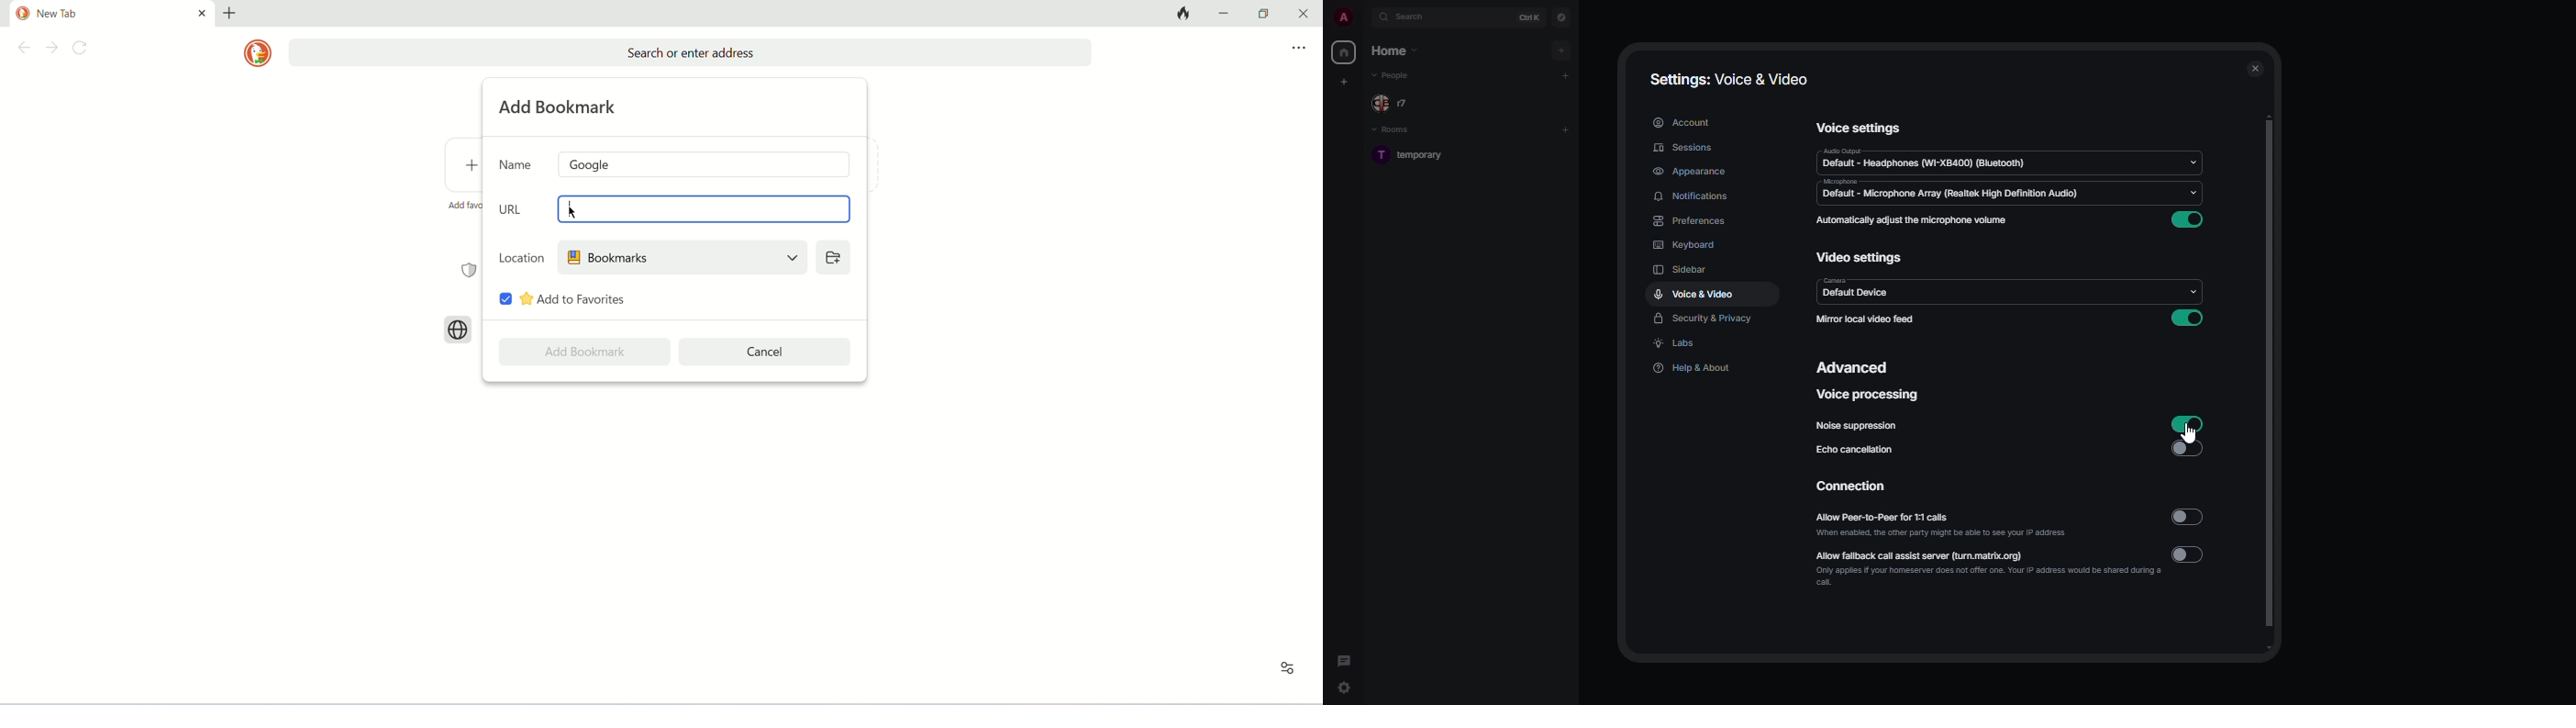 The image size is (2576, 728). Describe the element at coordinates (1686, 246) in the screenshot. I see `keyboard` at that location.